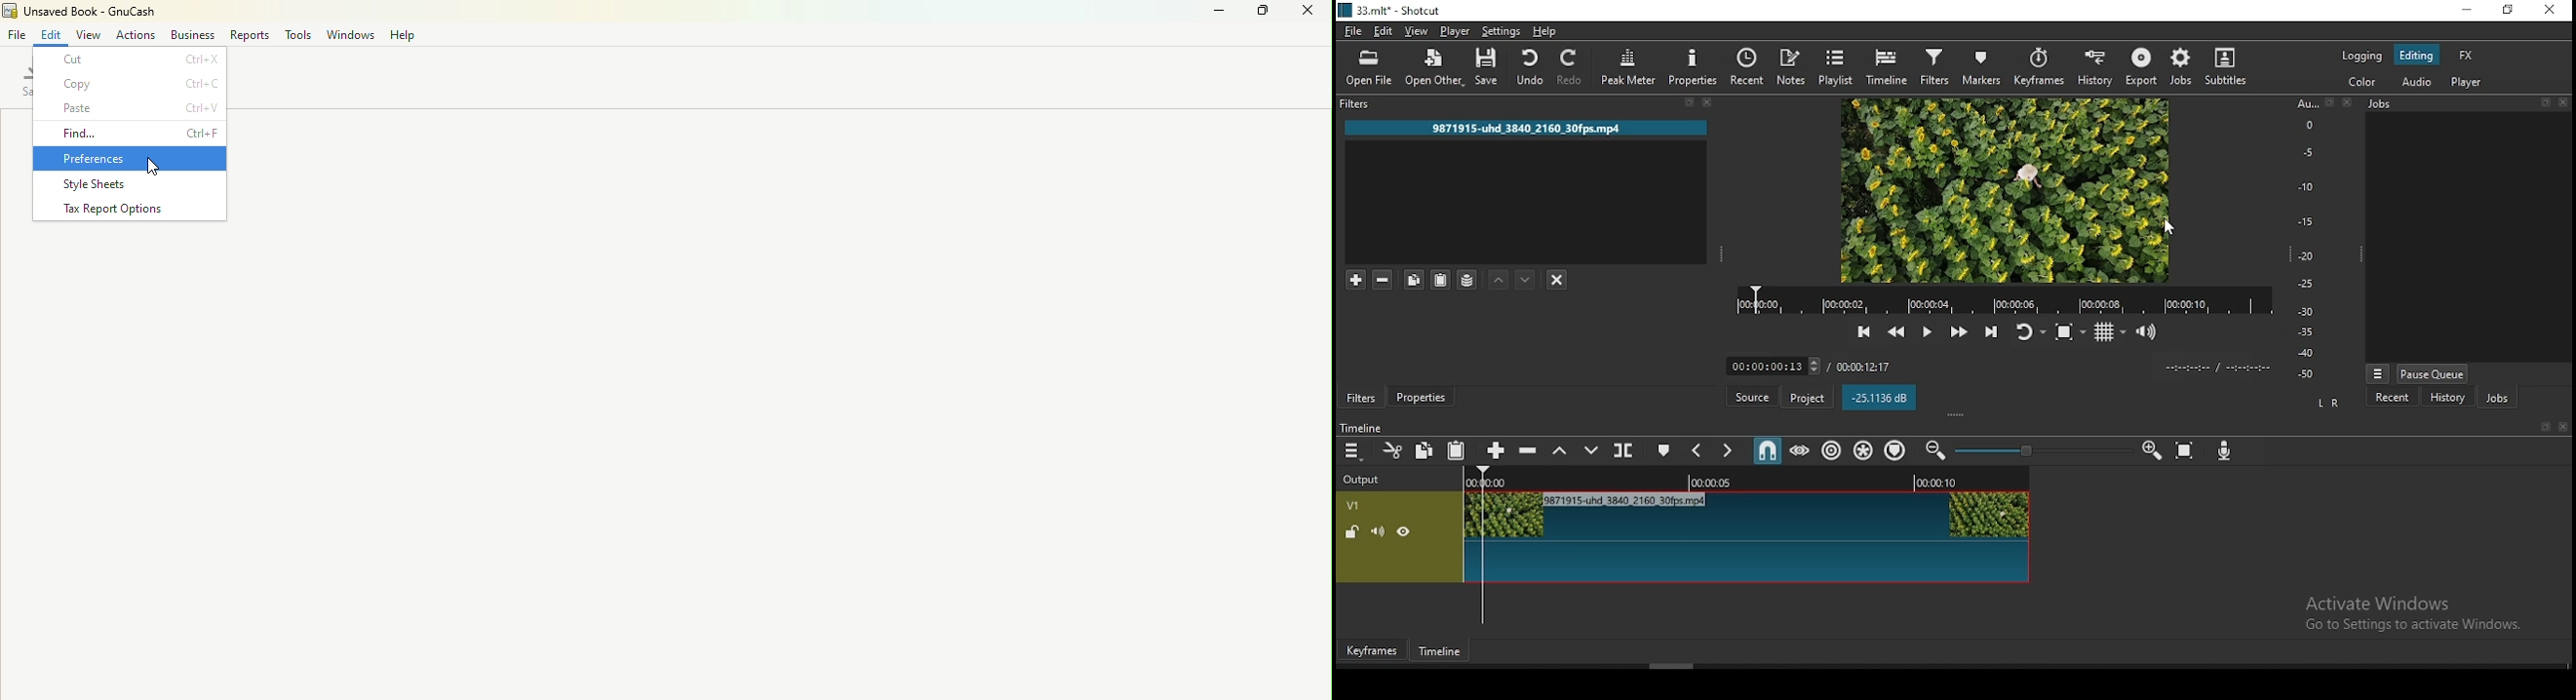  Describe the element at coordinates (1757, 398) in the screenshot. I see `source` at that location.